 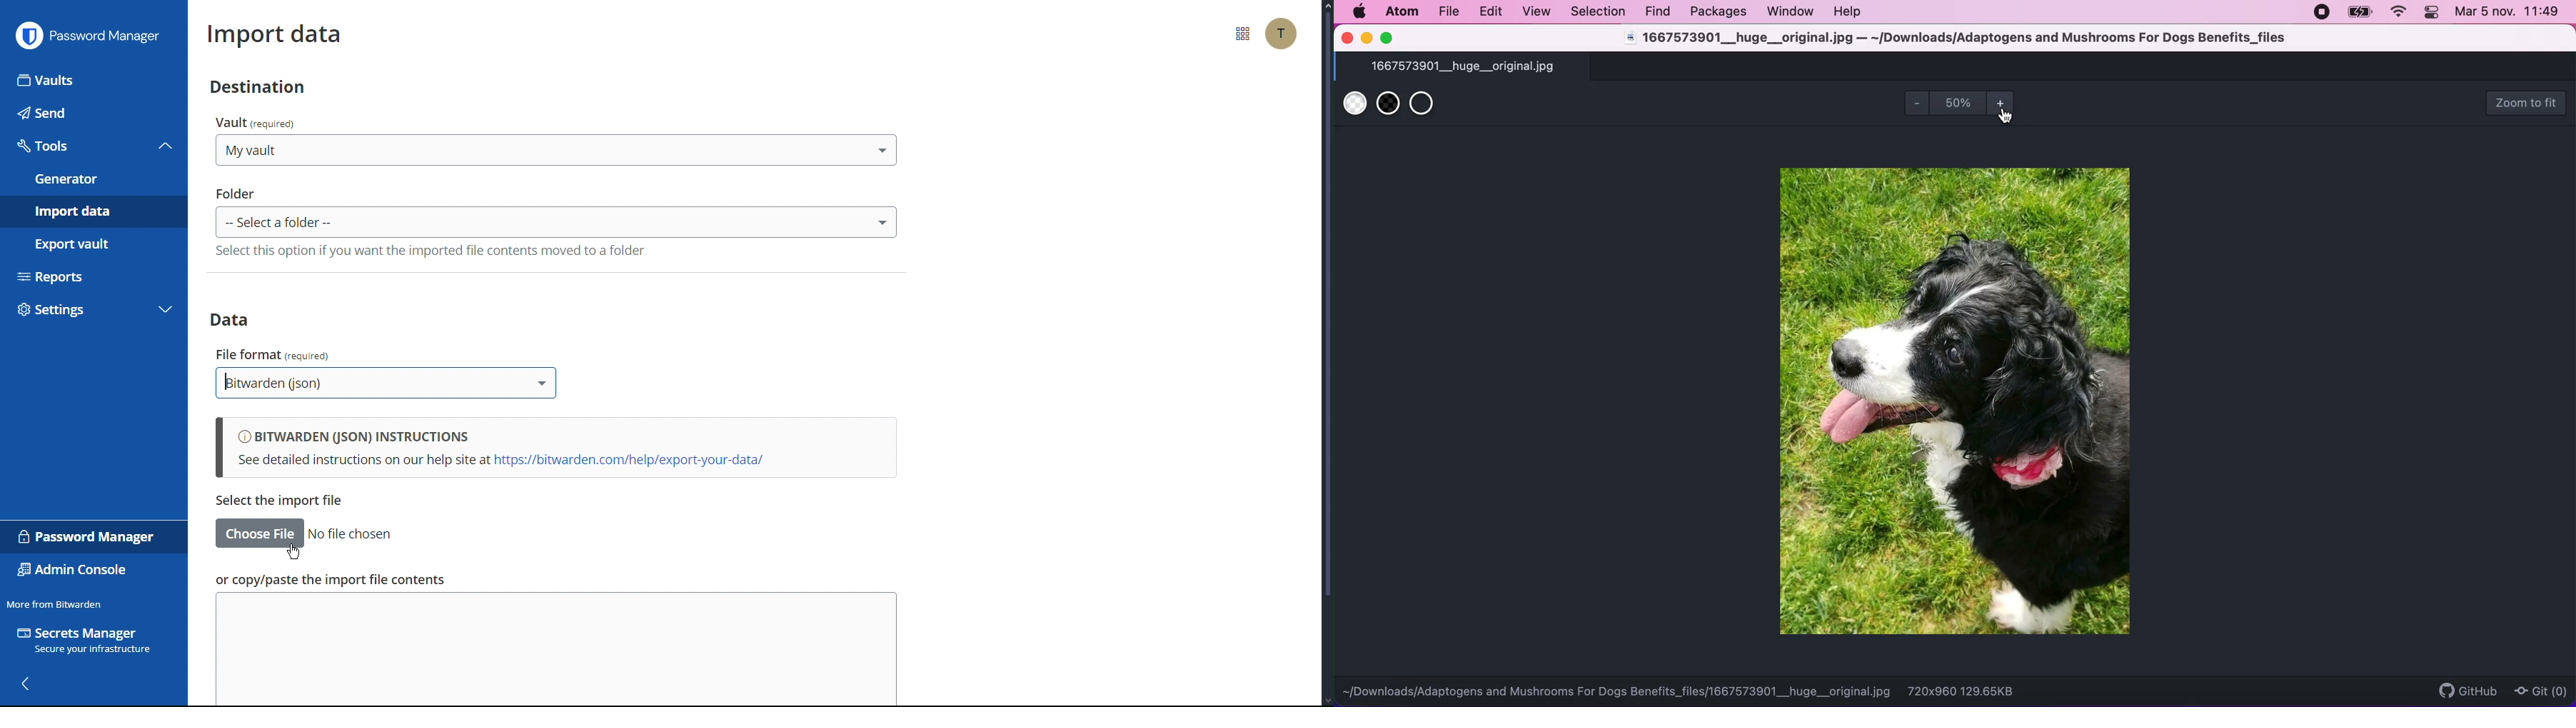 I want to click on Import data, so click(x=93, y=211).